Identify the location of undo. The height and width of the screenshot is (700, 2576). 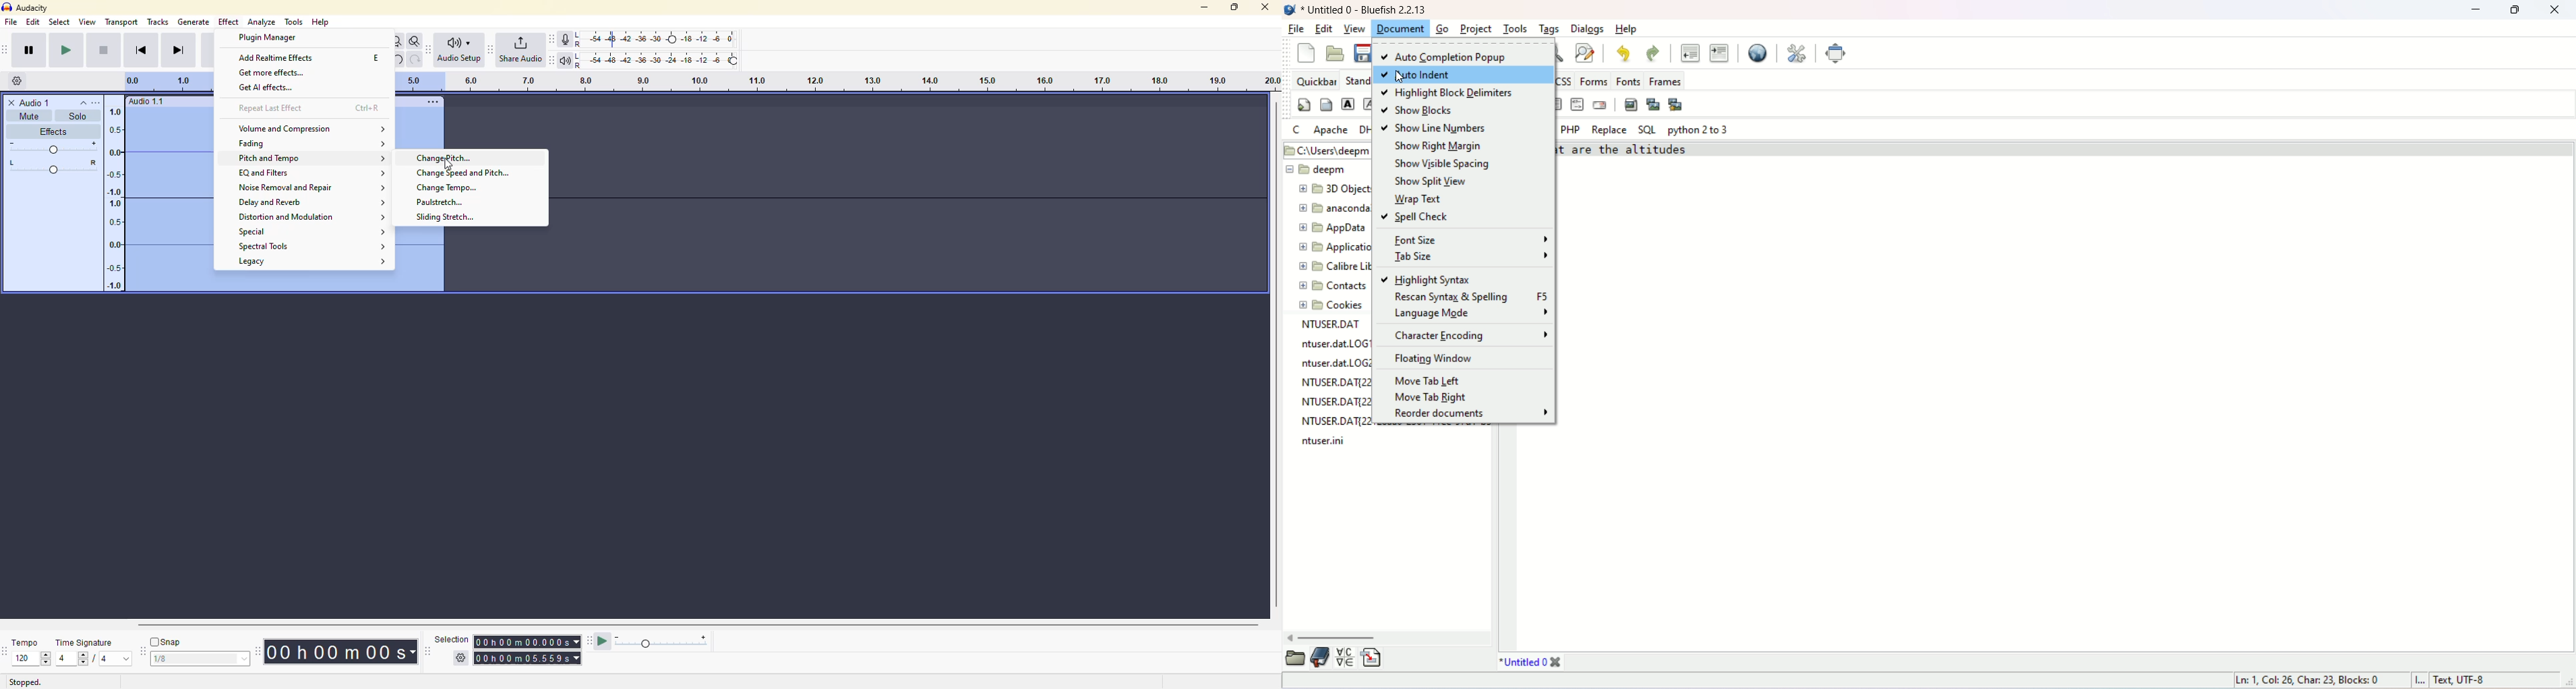
(397, 59).